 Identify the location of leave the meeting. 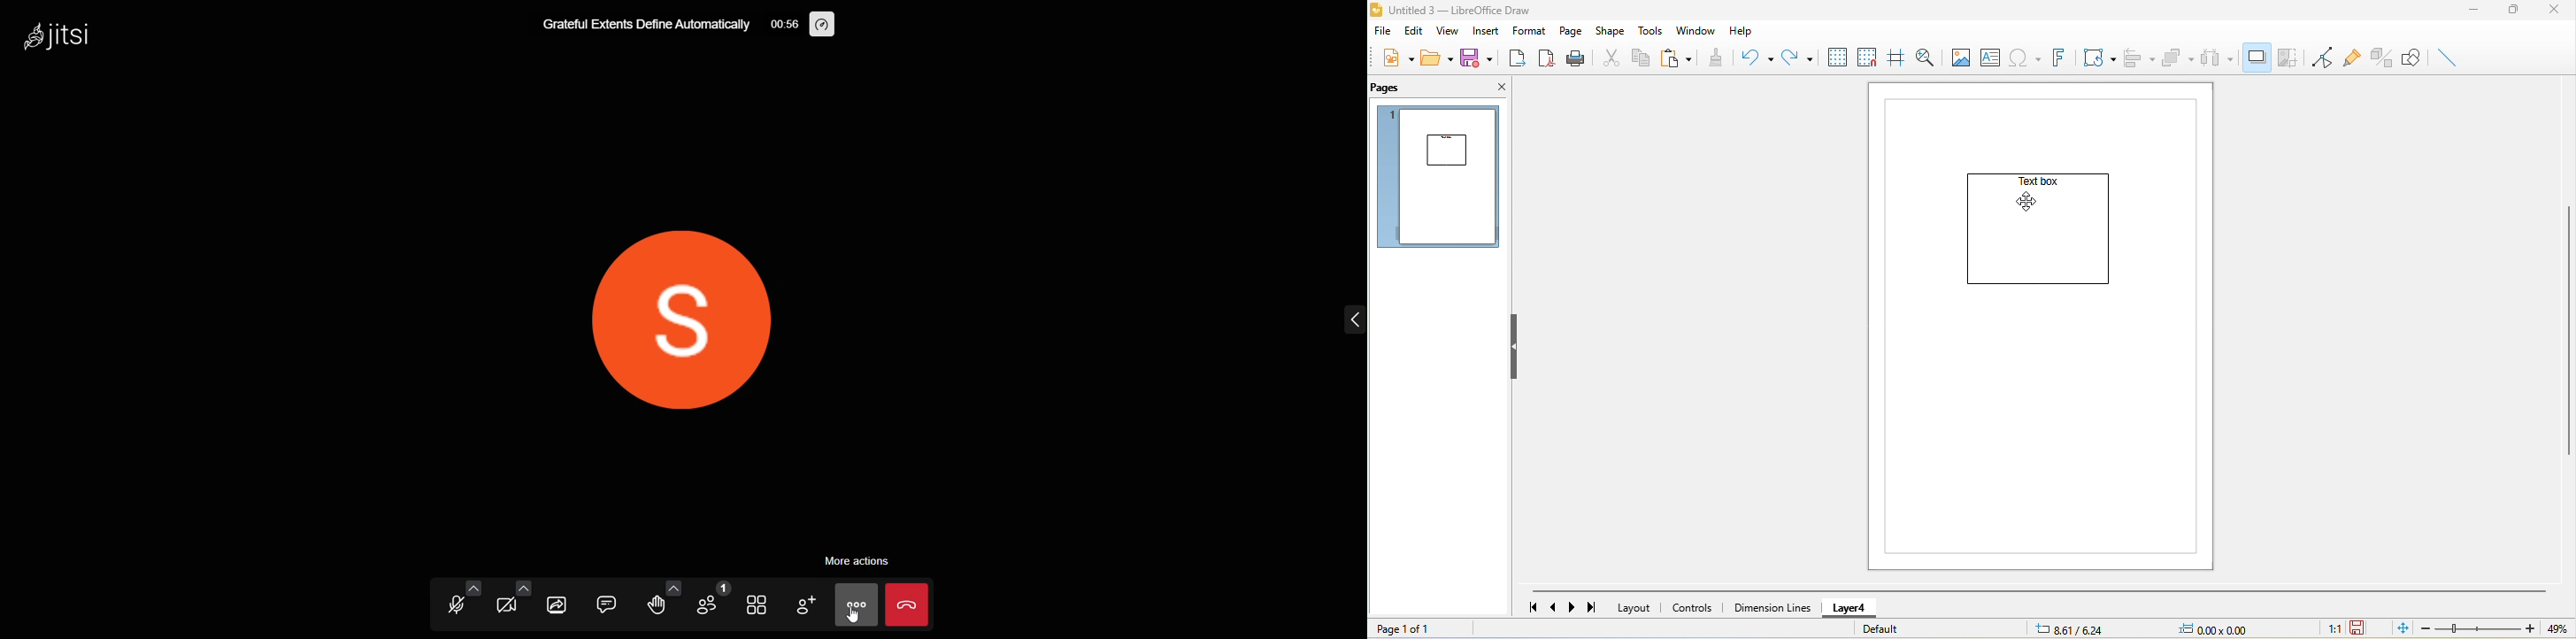
(909, 604).